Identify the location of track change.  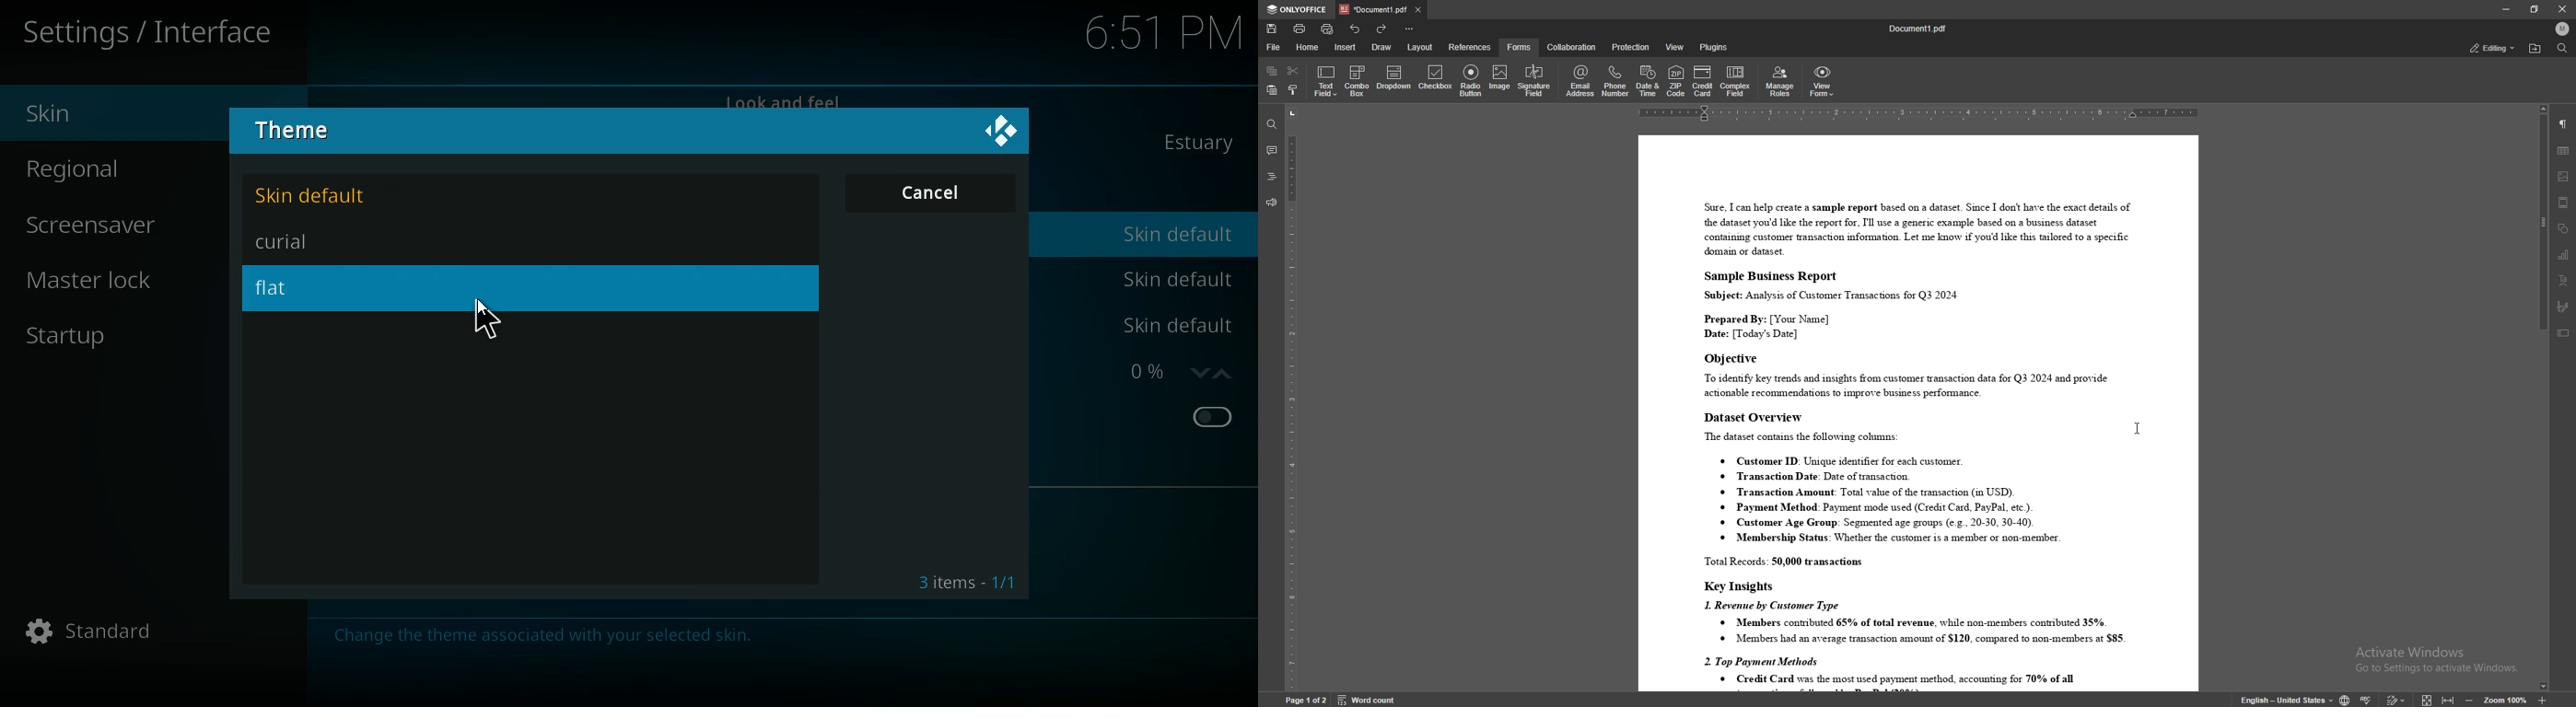
(2397, 698).